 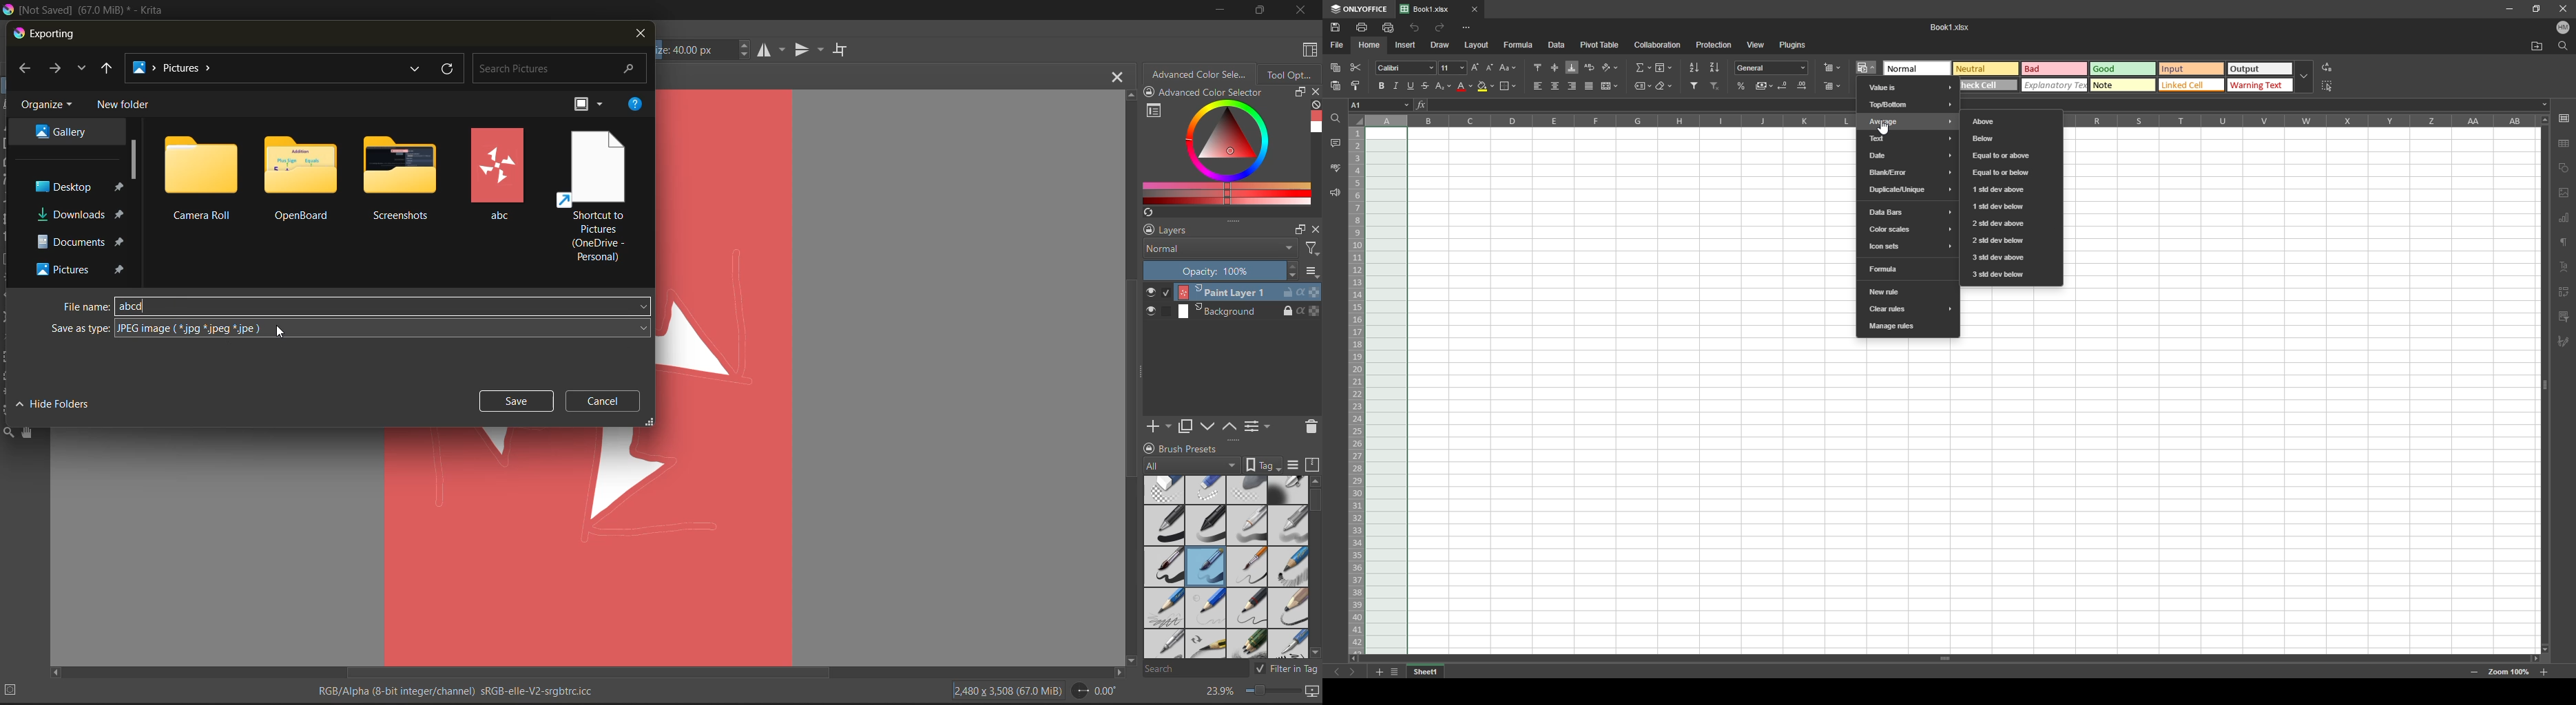 I want to click on Cursor, so click(x=282, y=330).